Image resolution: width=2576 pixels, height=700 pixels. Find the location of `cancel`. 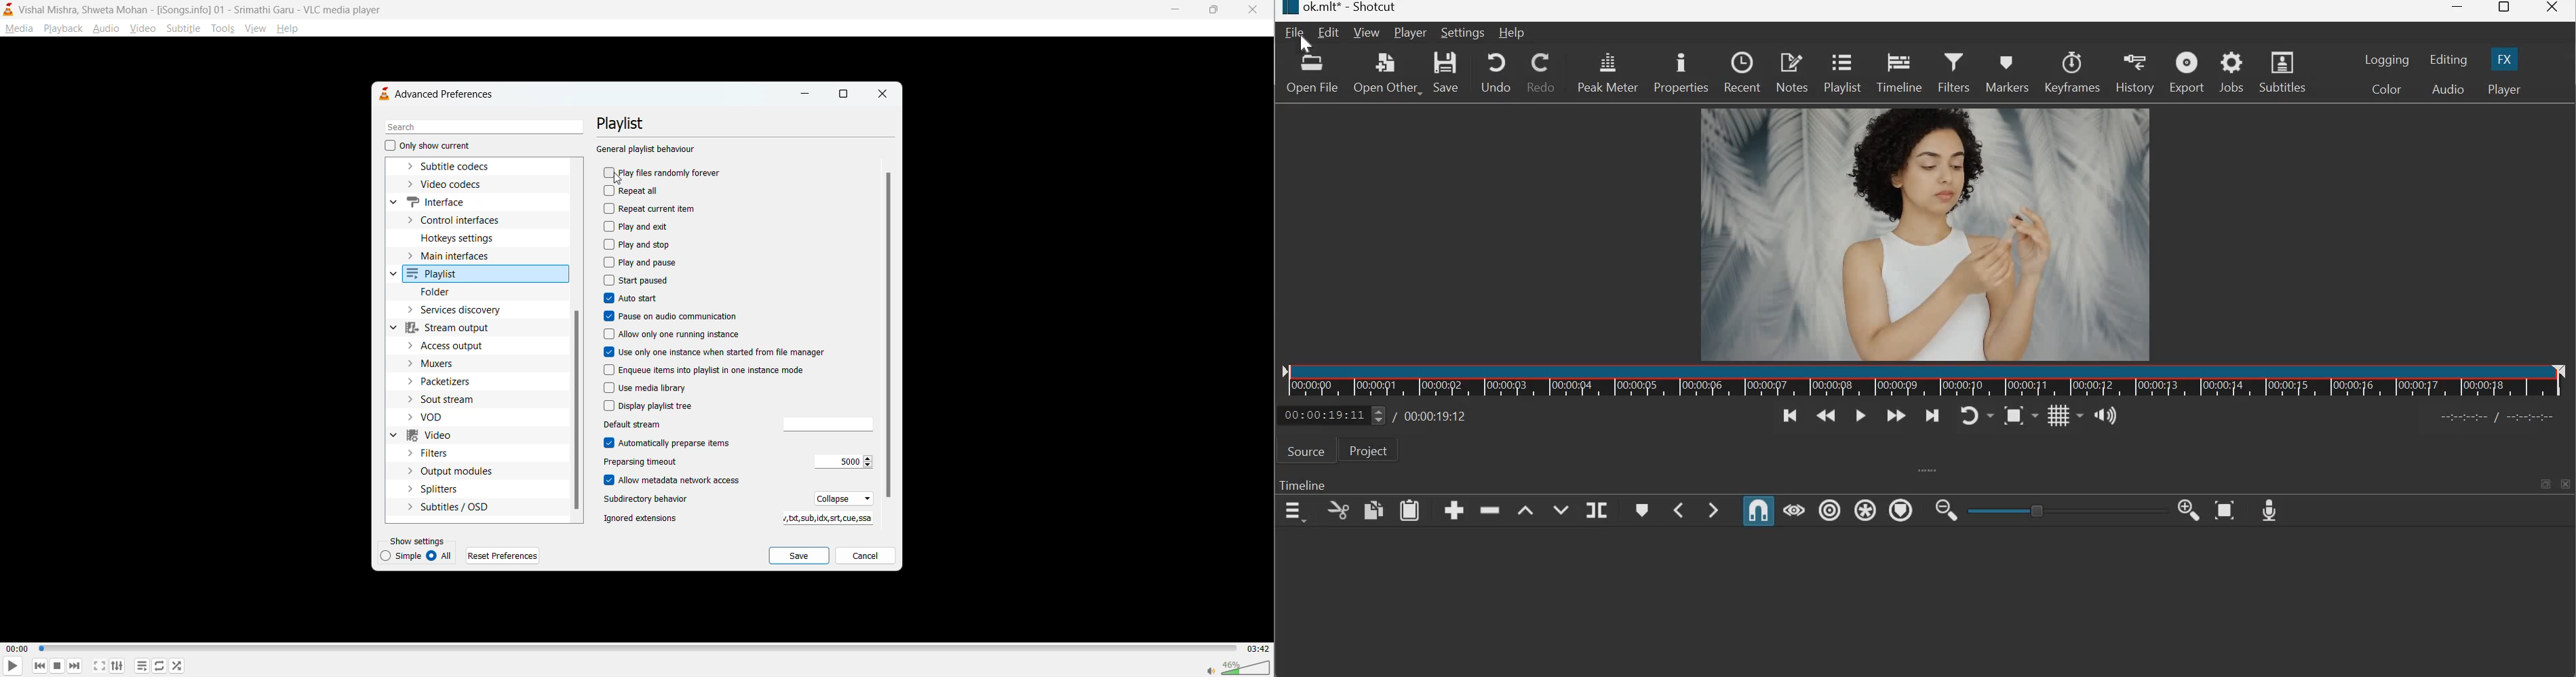

cancel is located at coordinates (865, 558).